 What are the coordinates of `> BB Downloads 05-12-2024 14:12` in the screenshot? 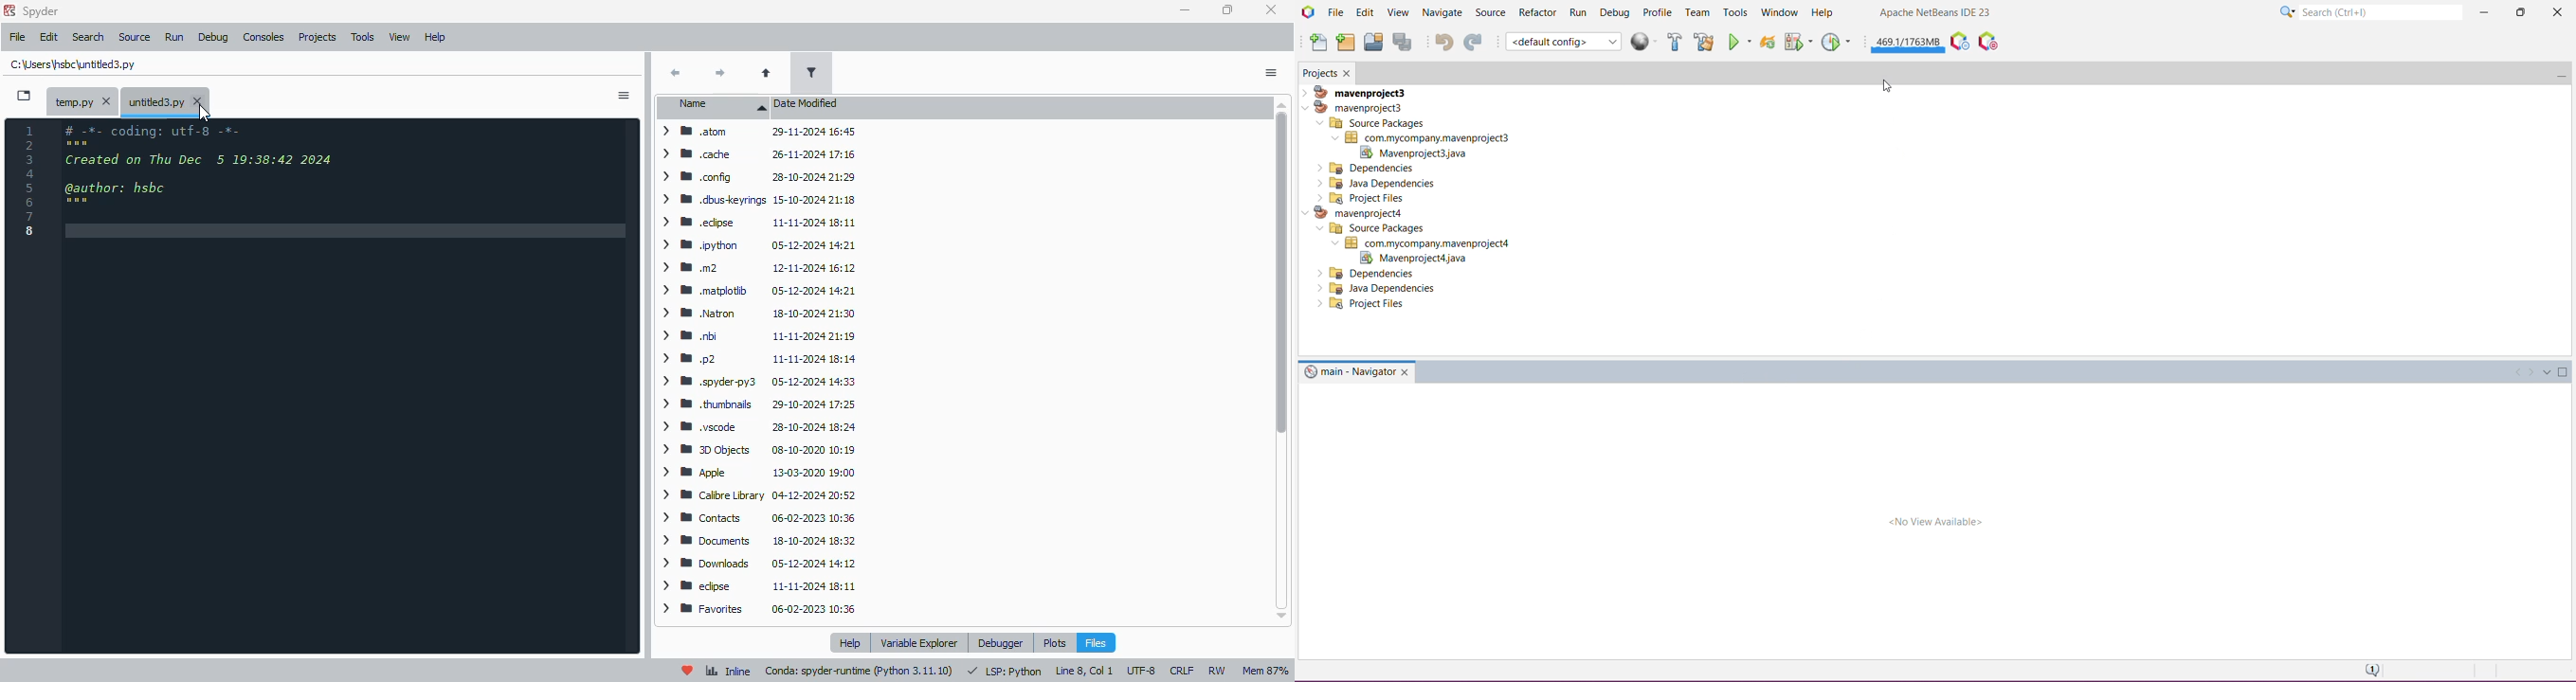 It's located at (756, 562).